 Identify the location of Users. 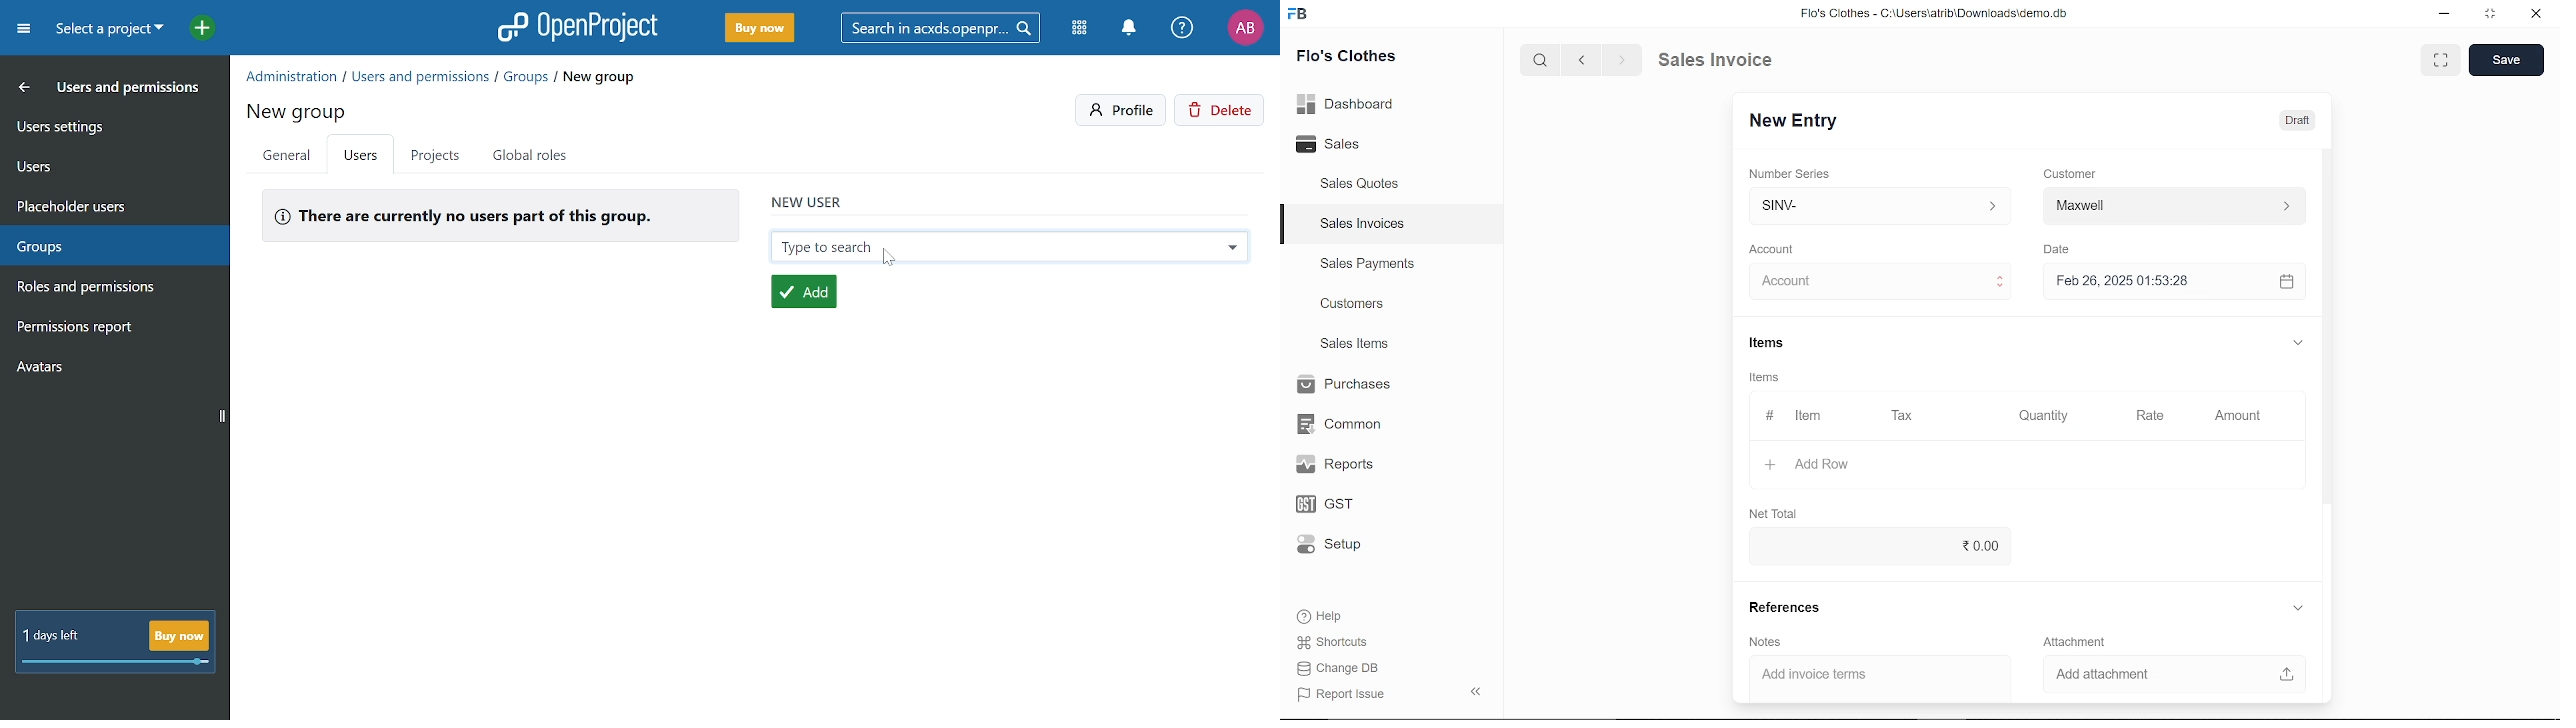
(112, 163).